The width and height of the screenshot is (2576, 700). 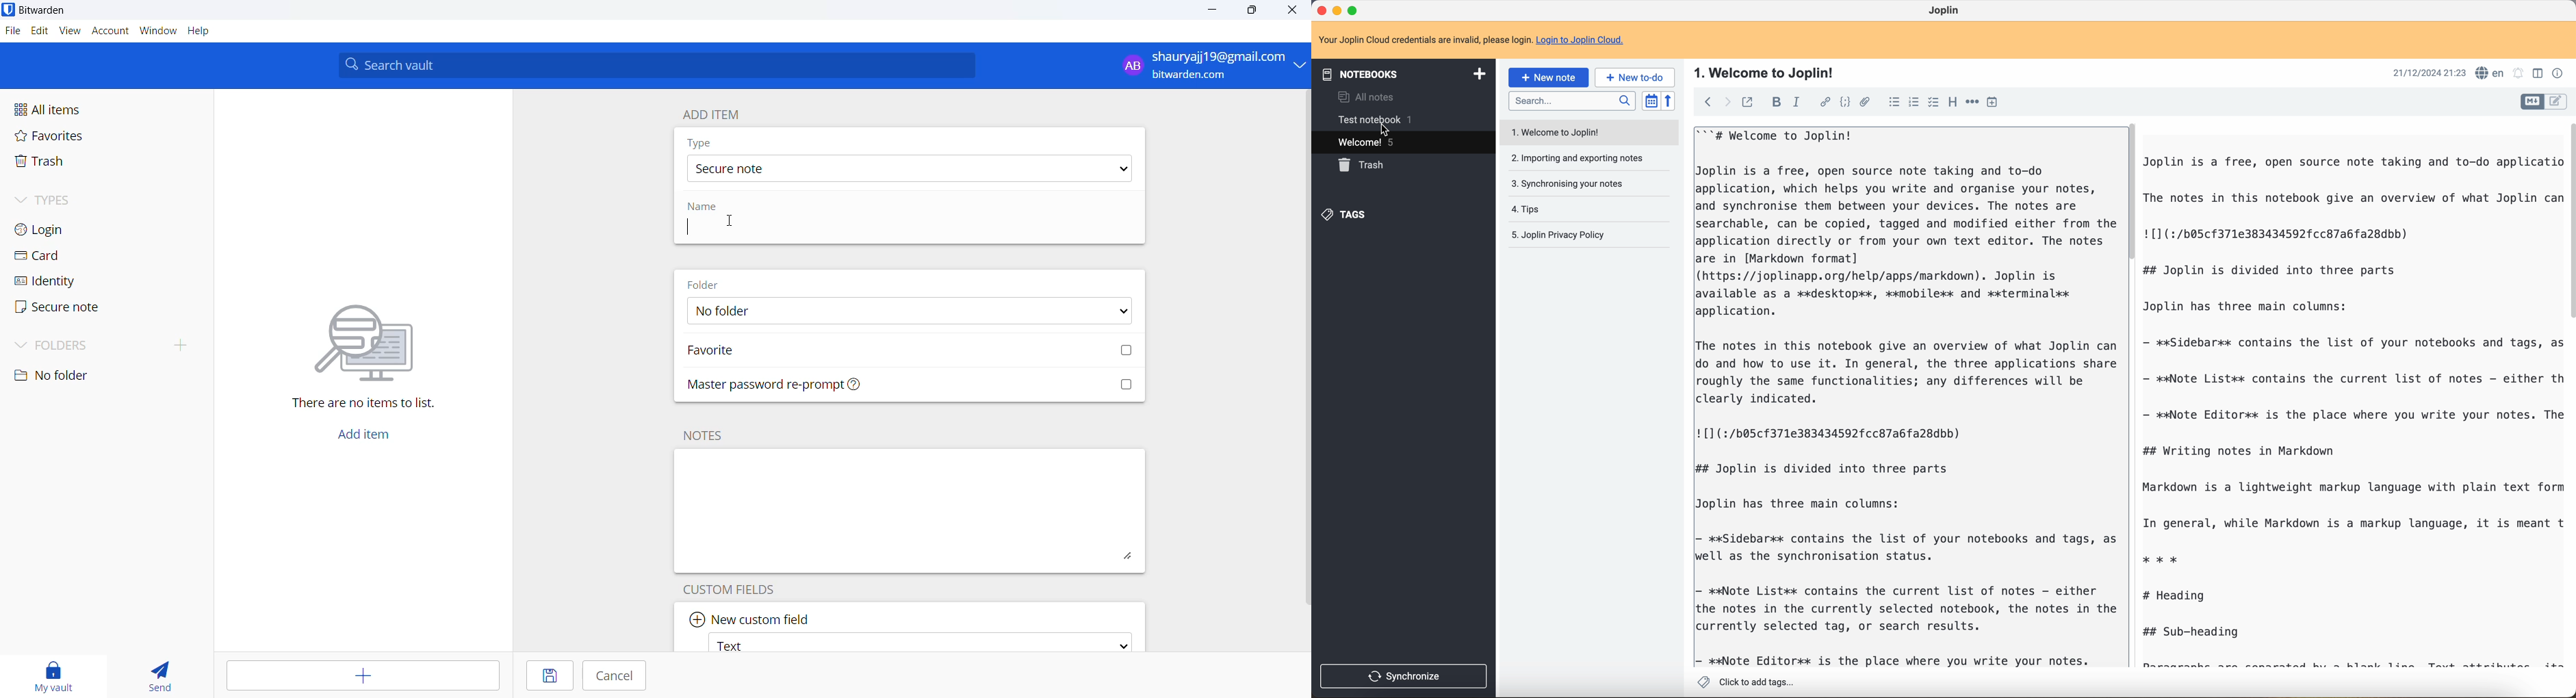 I want to click on code, so click(x=1844, y=103).